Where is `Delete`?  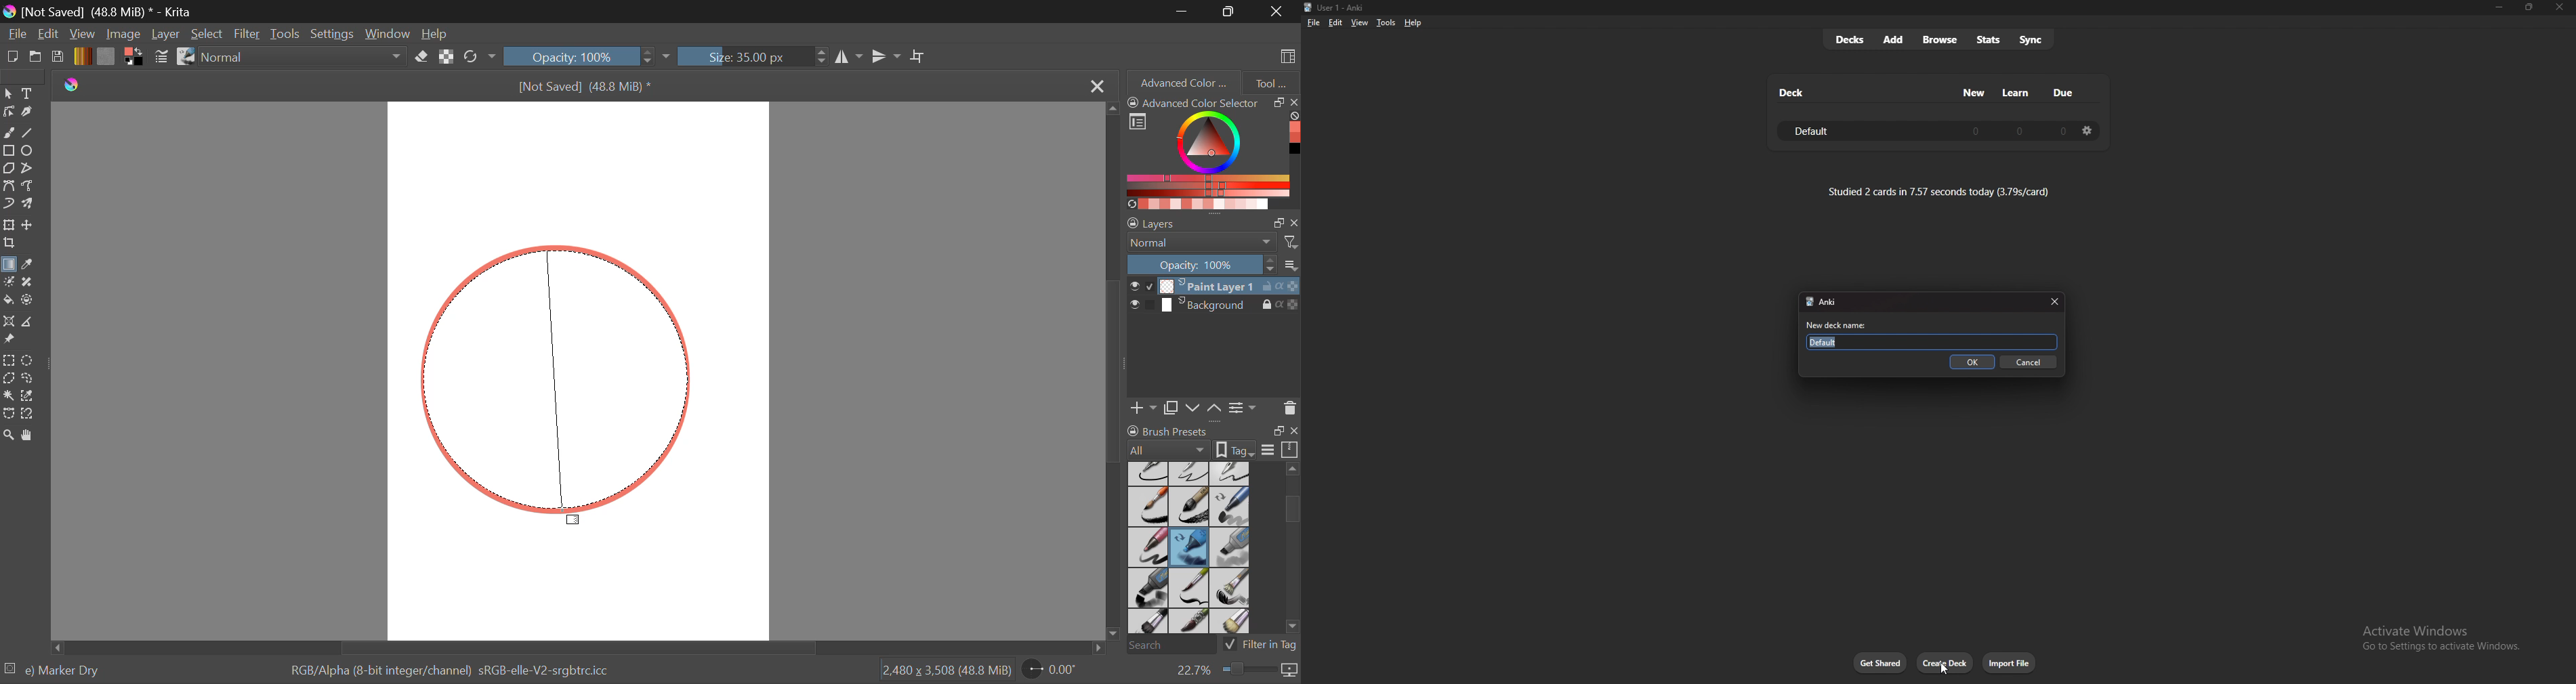 Delete is located at coordinates (1289, 408).